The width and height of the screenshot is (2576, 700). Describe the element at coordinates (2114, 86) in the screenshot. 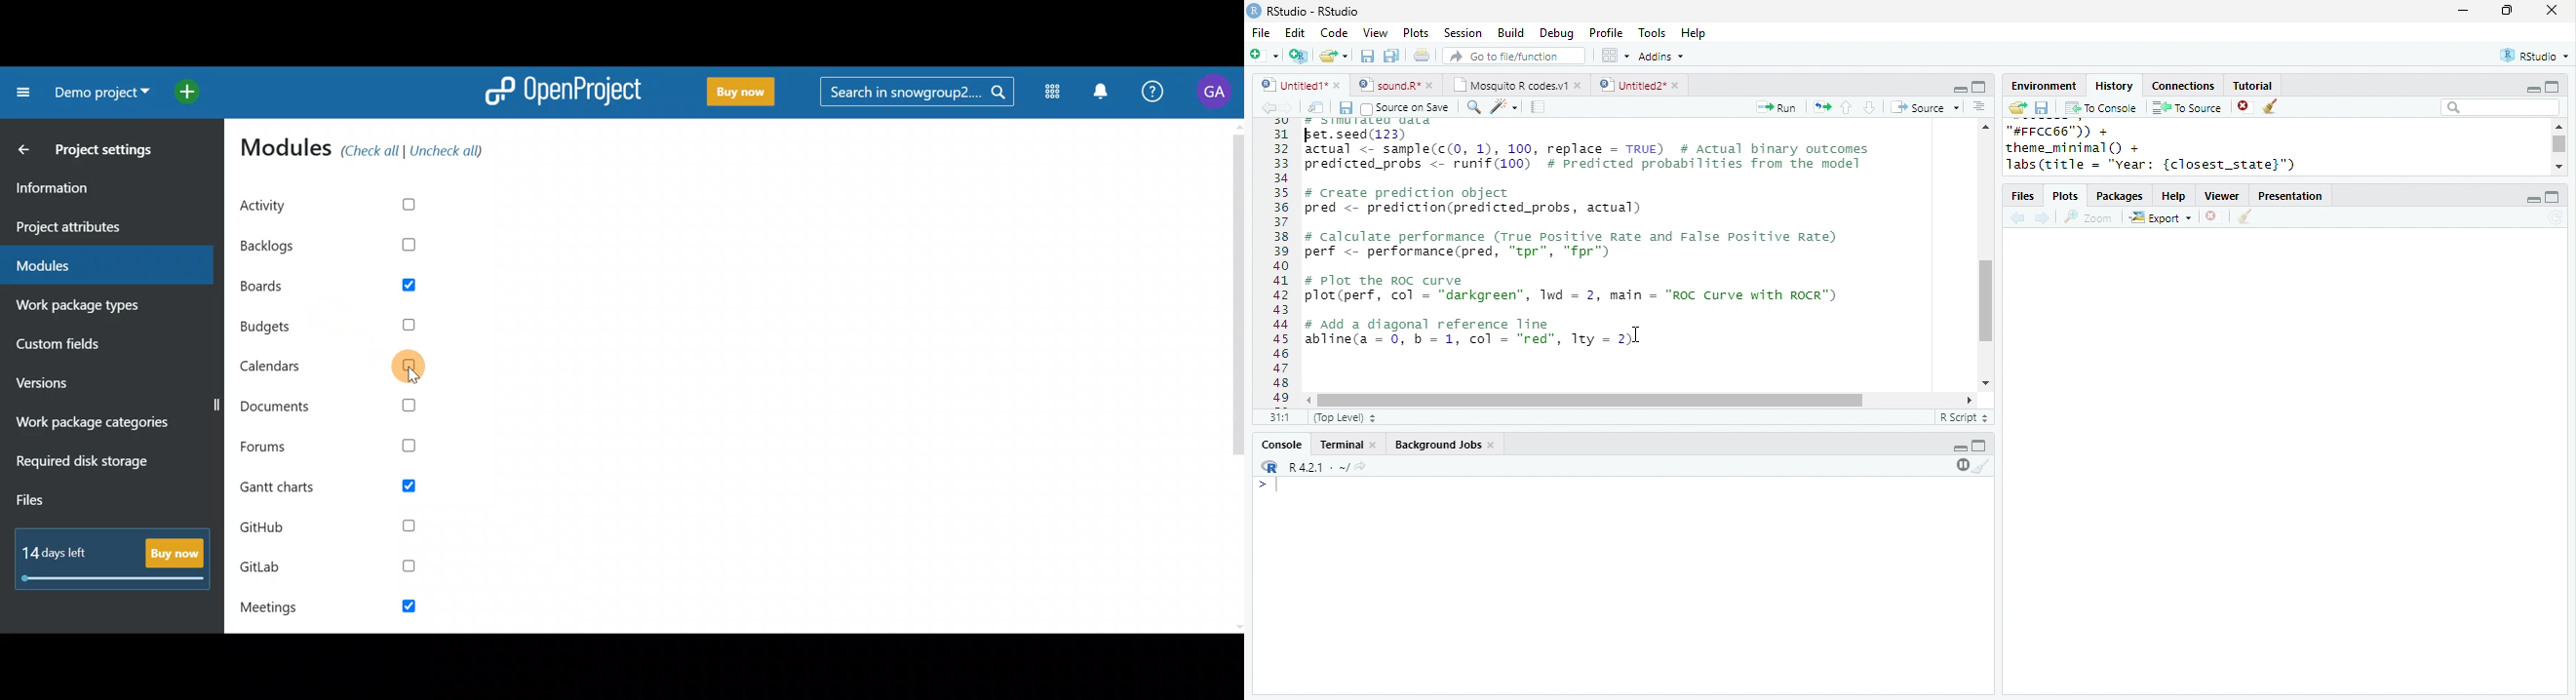

I see `History` at that location.